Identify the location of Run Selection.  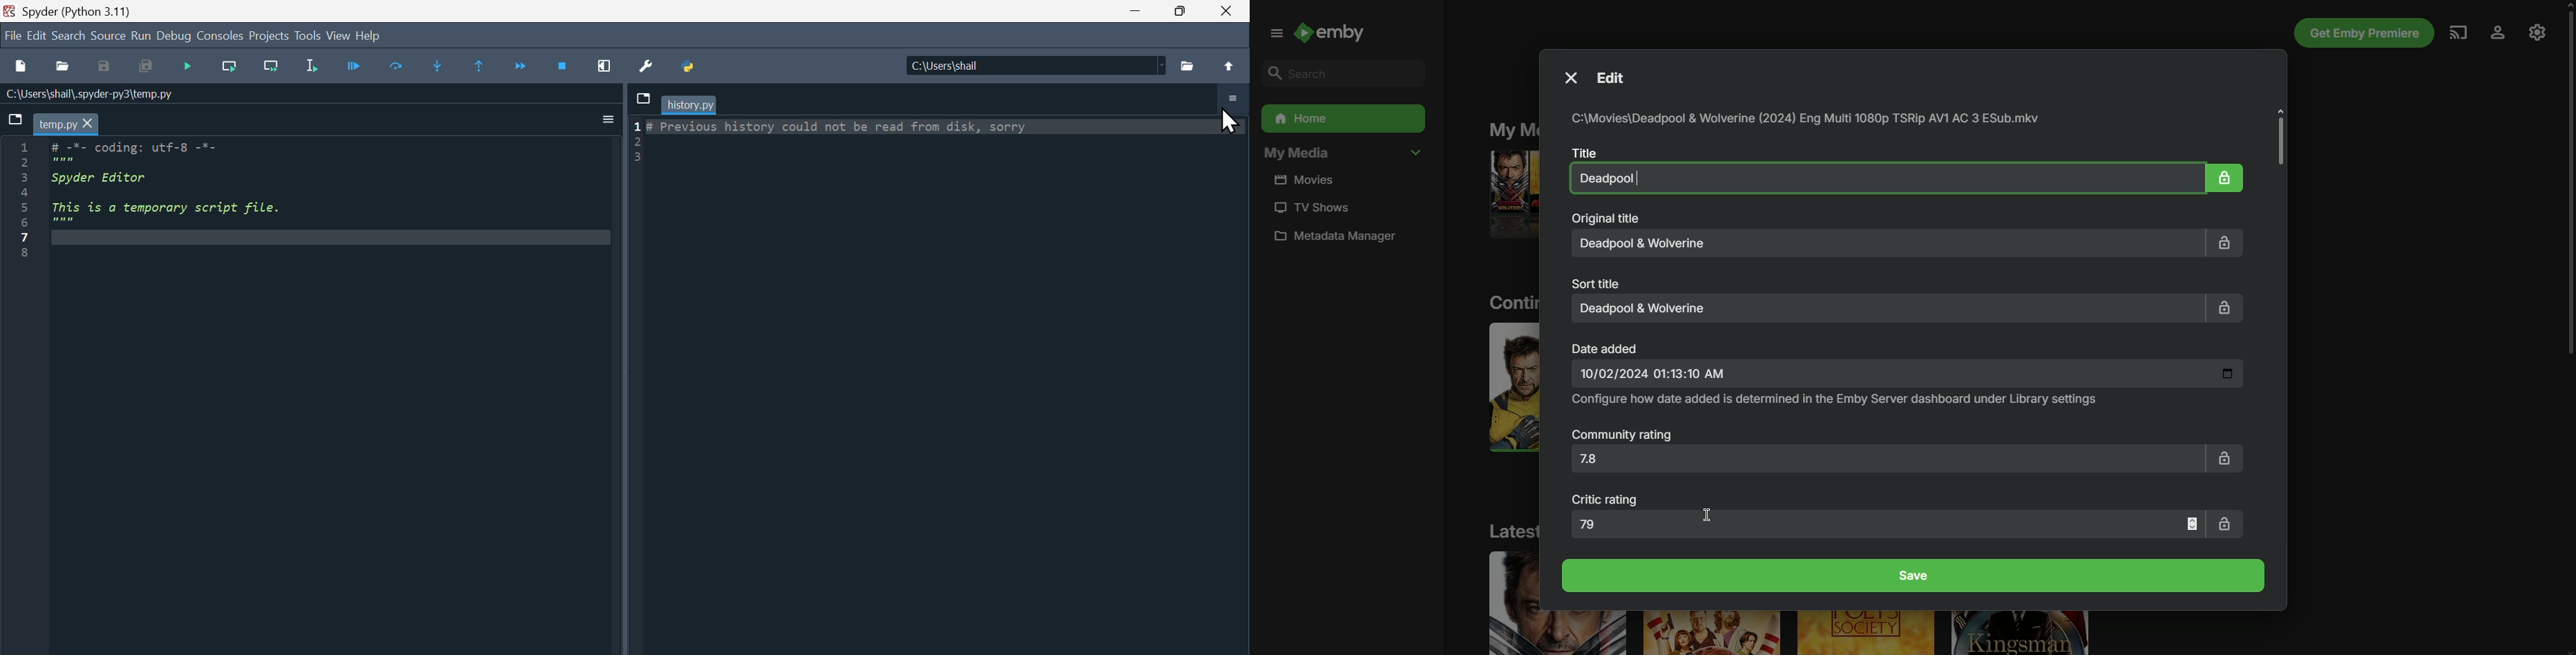
(318, 66).